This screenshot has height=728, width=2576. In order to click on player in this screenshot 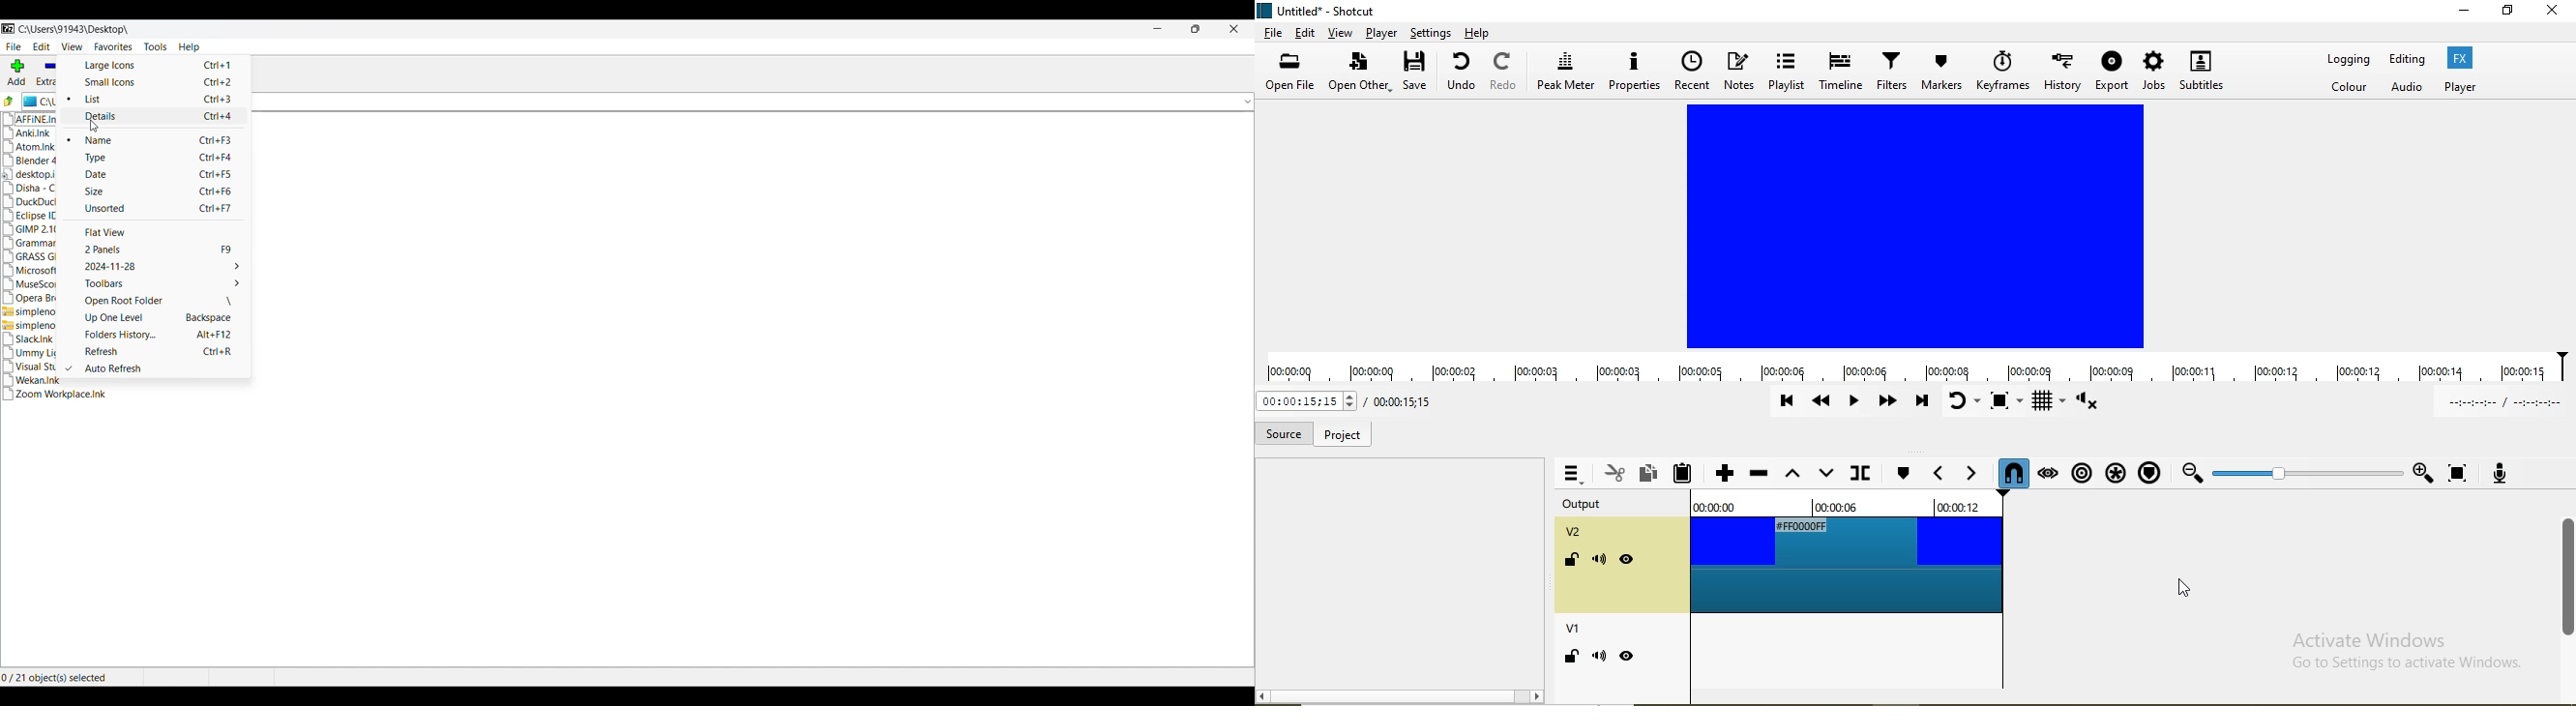, I will do `click(1379, 33)`.